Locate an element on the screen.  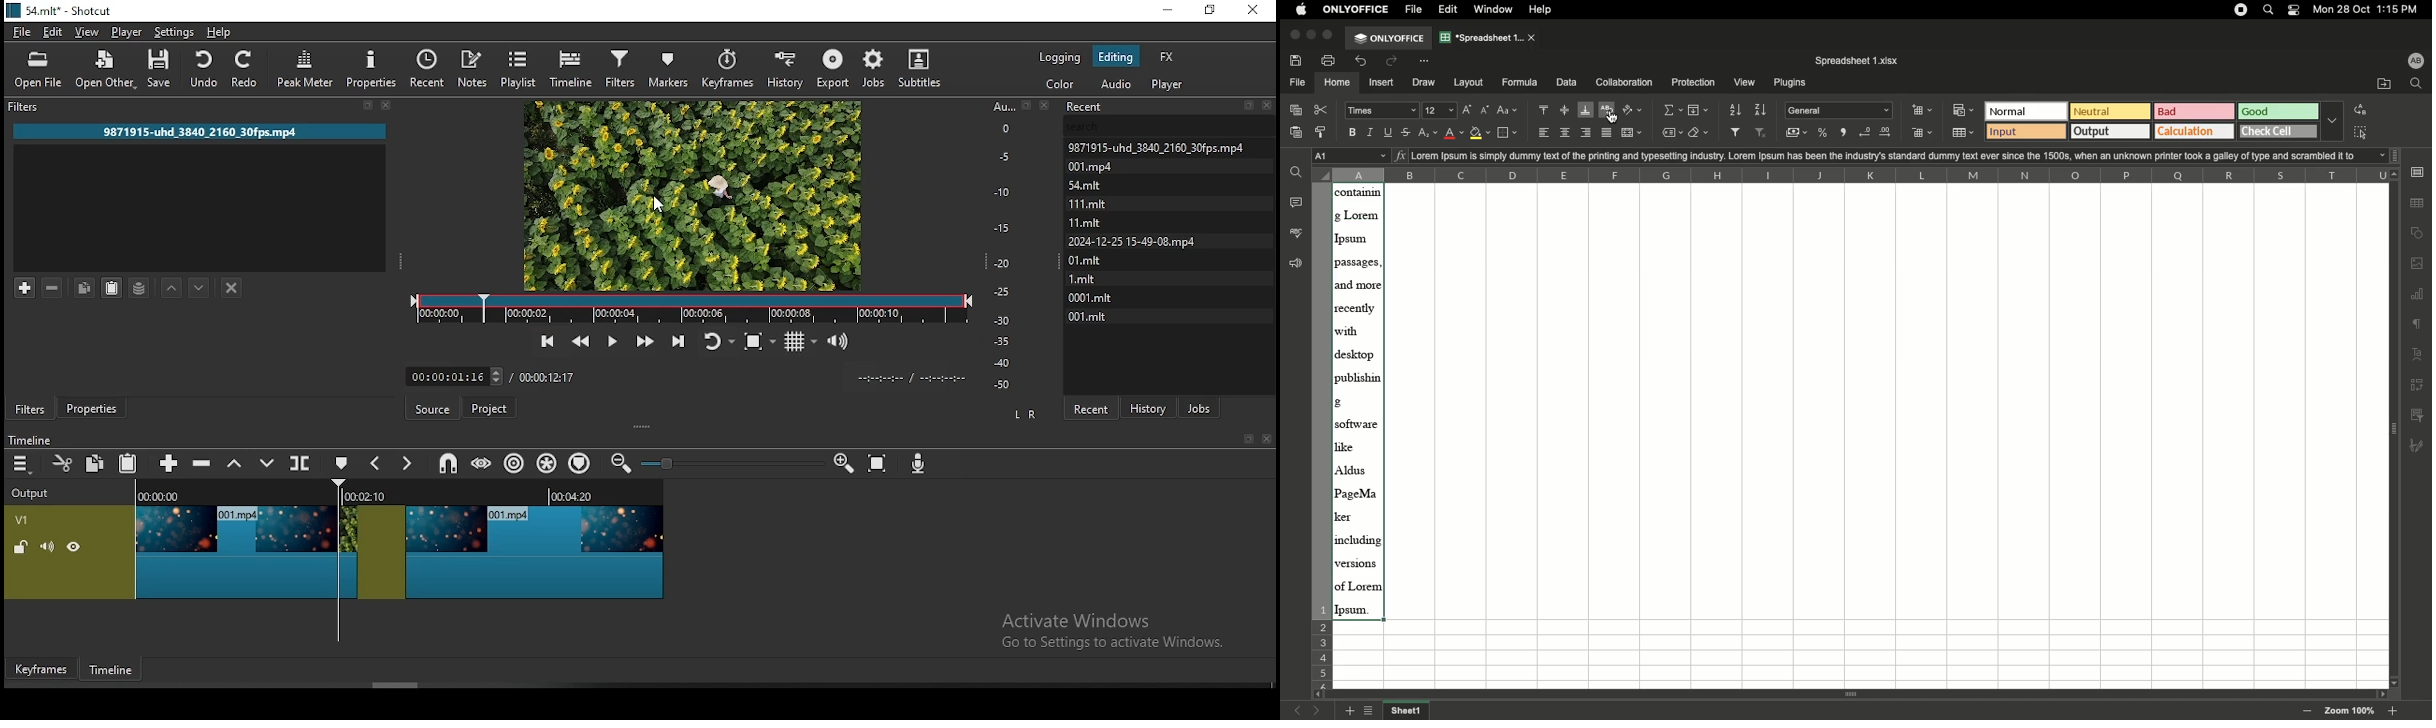
Align top is located at coordinates (1545, 110).